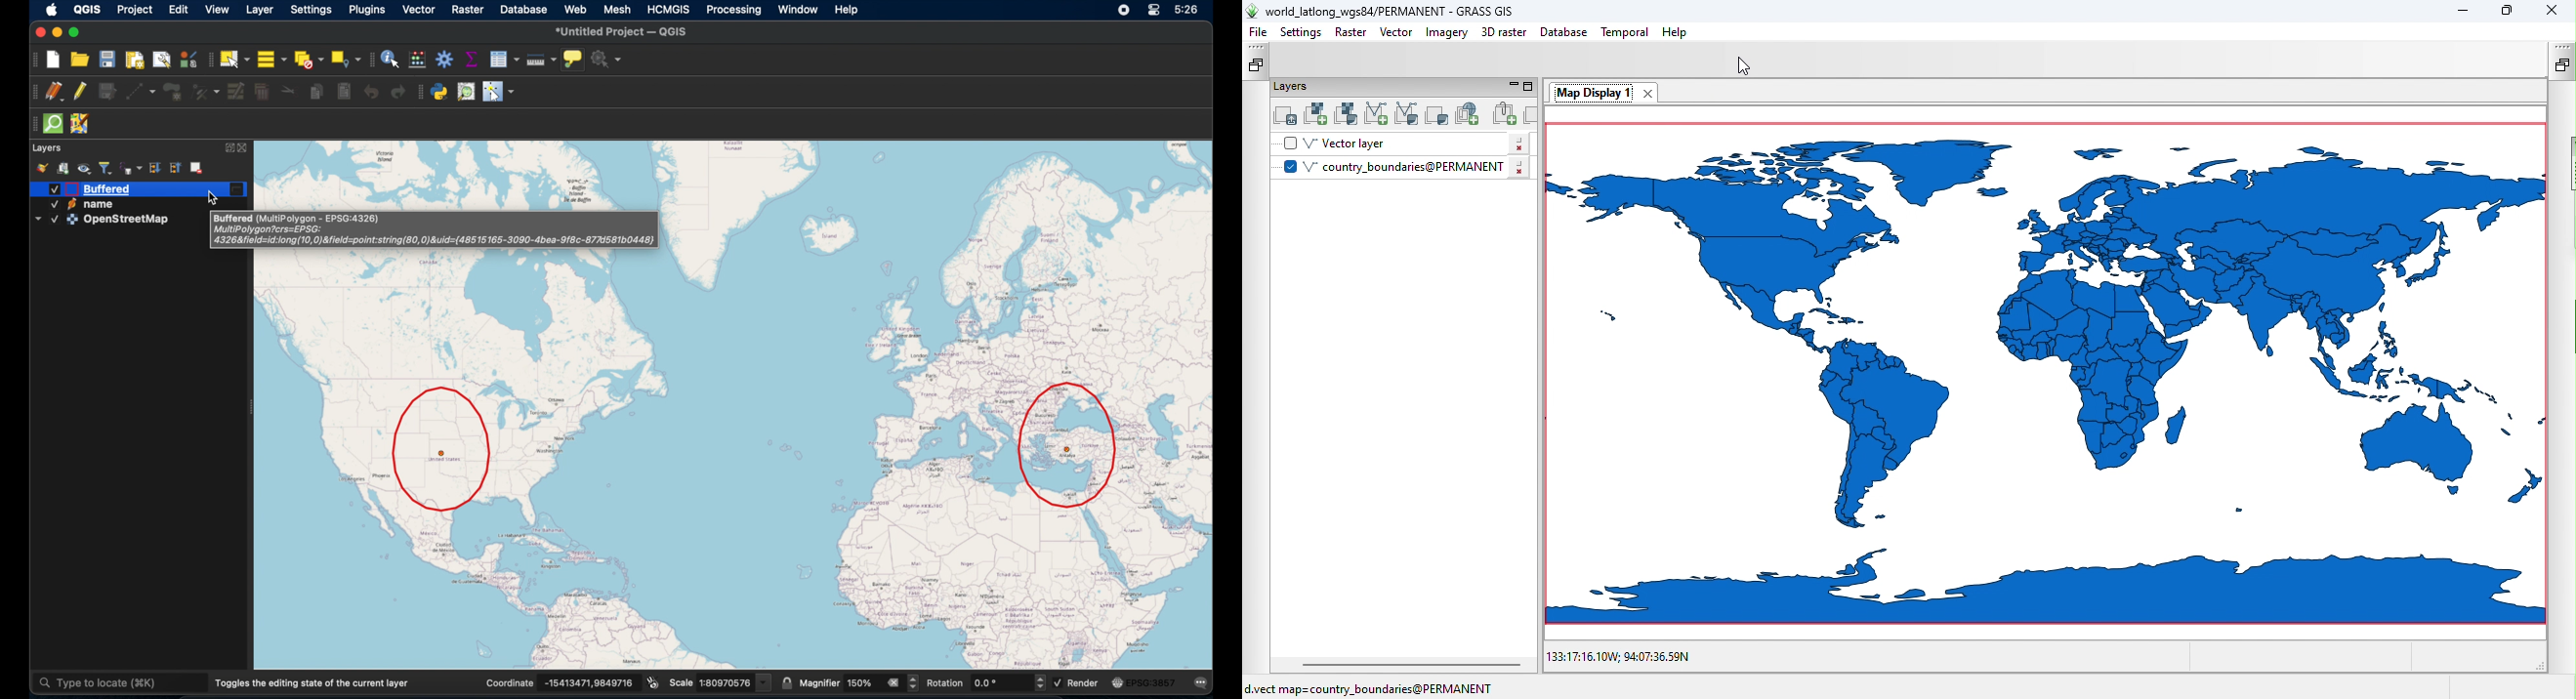  What do you see at coordinates (726, 682) in the screenshot?
I see `scale vlaue` at bounding box center [726, 682].